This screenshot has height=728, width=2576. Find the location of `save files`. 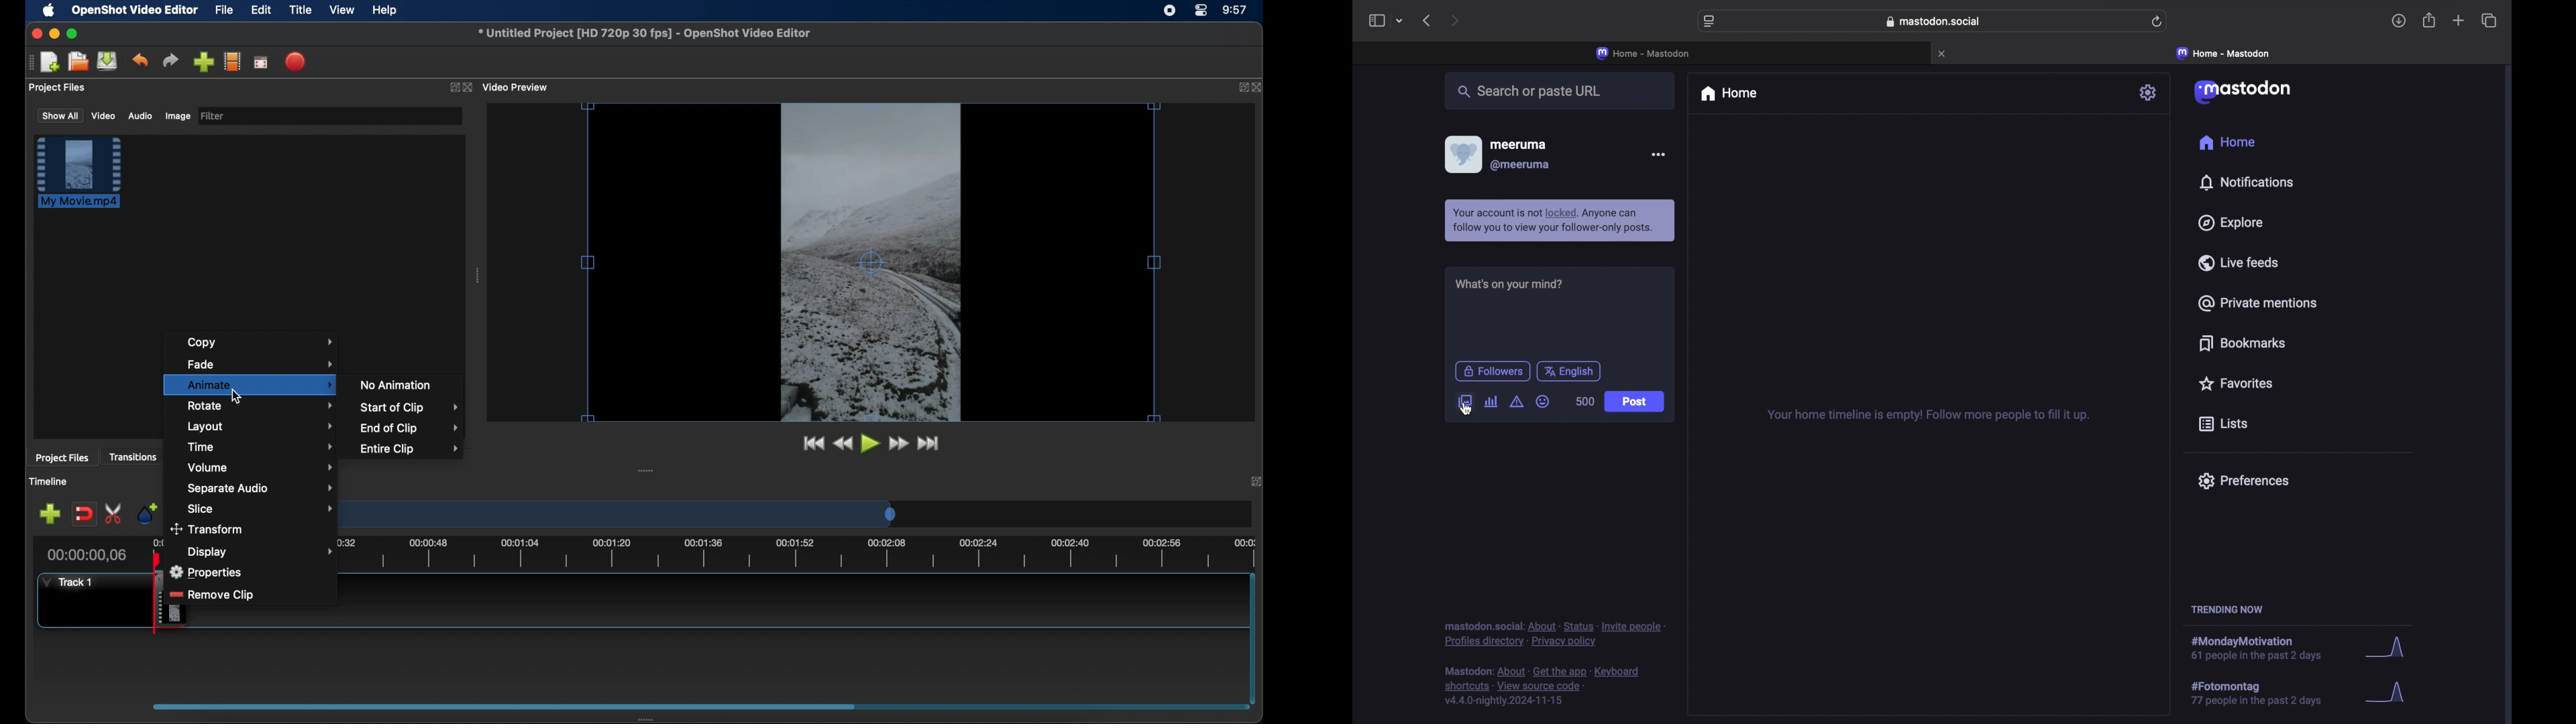

save files is located at coordinates (109, 61).